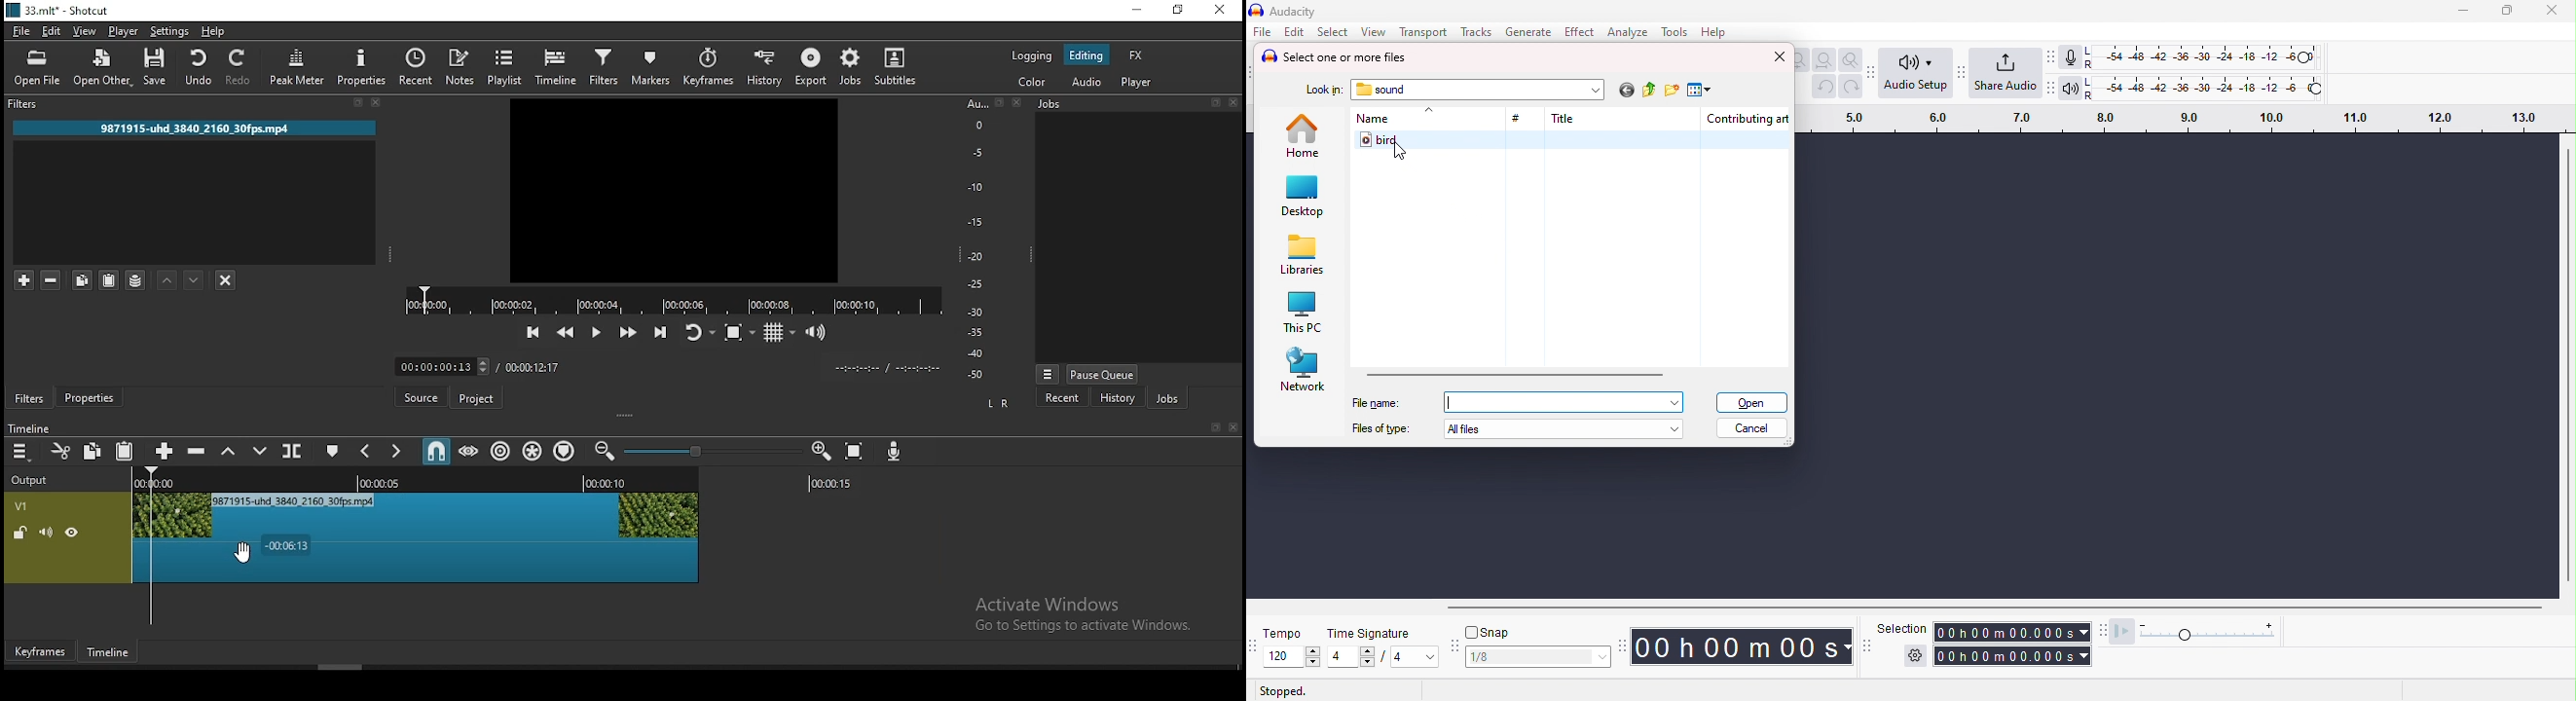 This screenshot has height=728, width=2576. Describe the element at coordinates (1752, 428) in the screenshot. I see `cancel` at that location.